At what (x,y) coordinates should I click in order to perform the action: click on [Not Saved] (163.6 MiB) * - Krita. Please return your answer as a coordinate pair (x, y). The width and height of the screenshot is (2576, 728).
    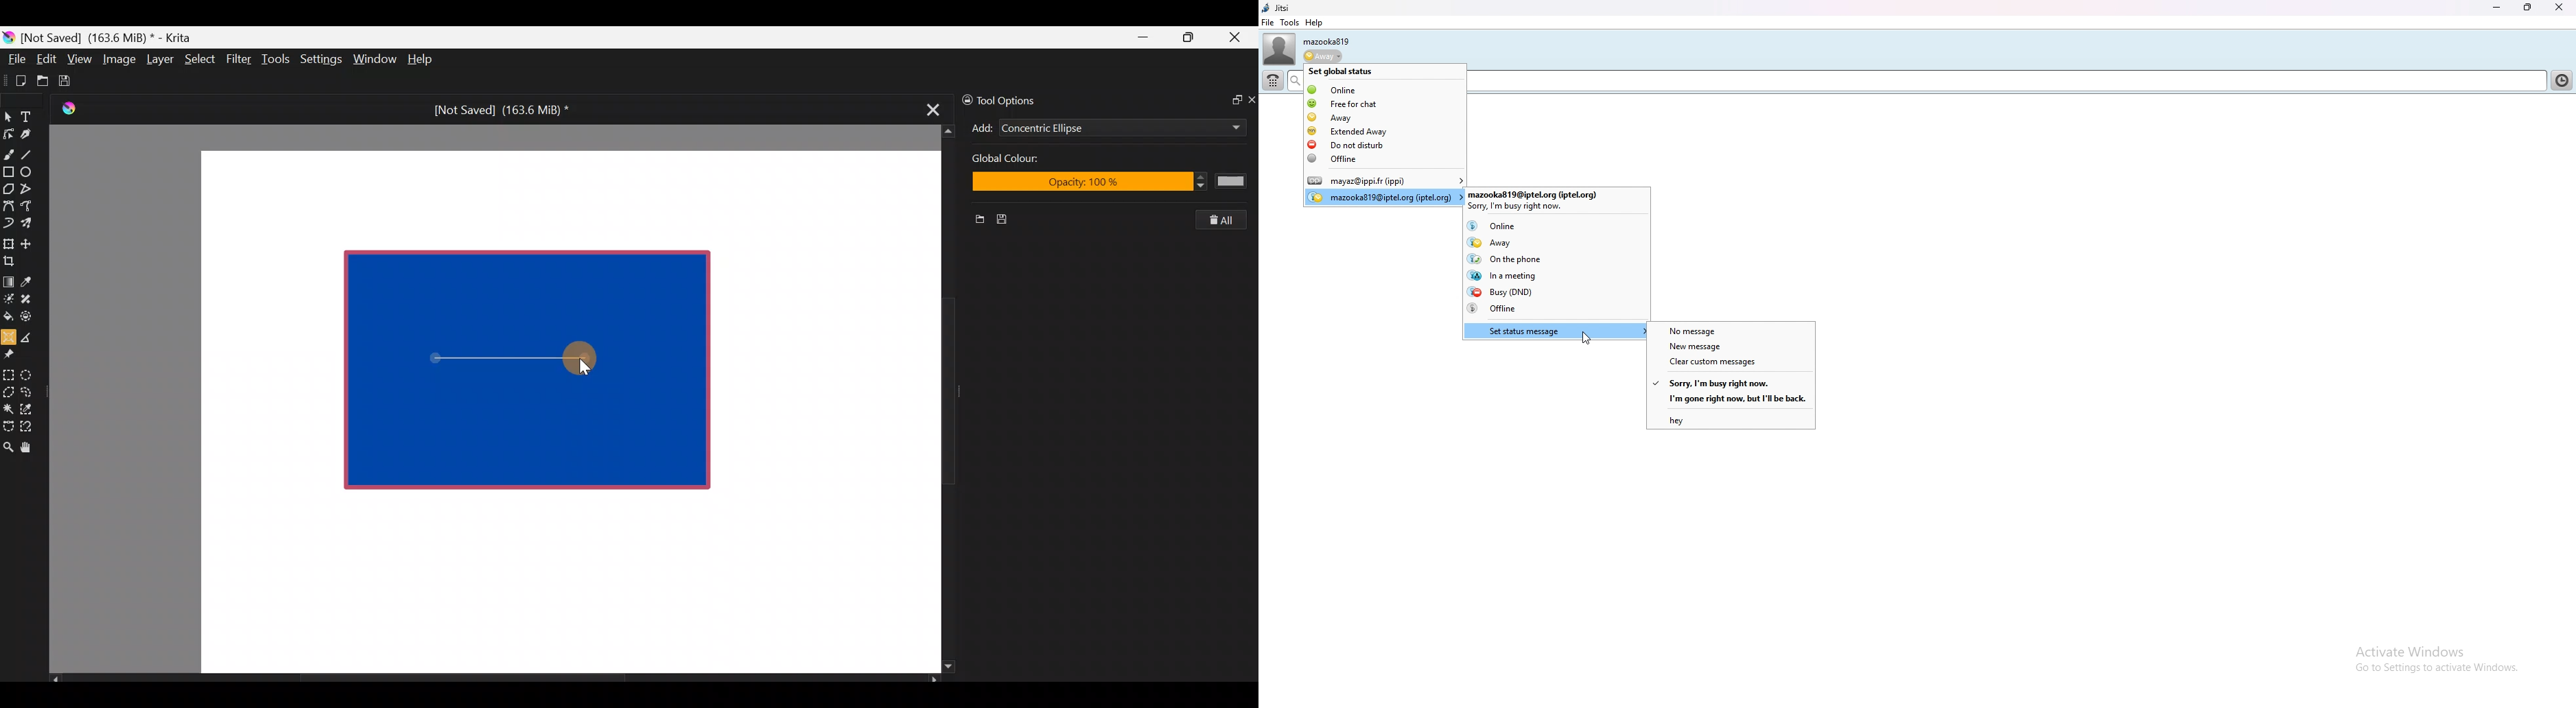
    Looking at the image, I should click on (113, 37).